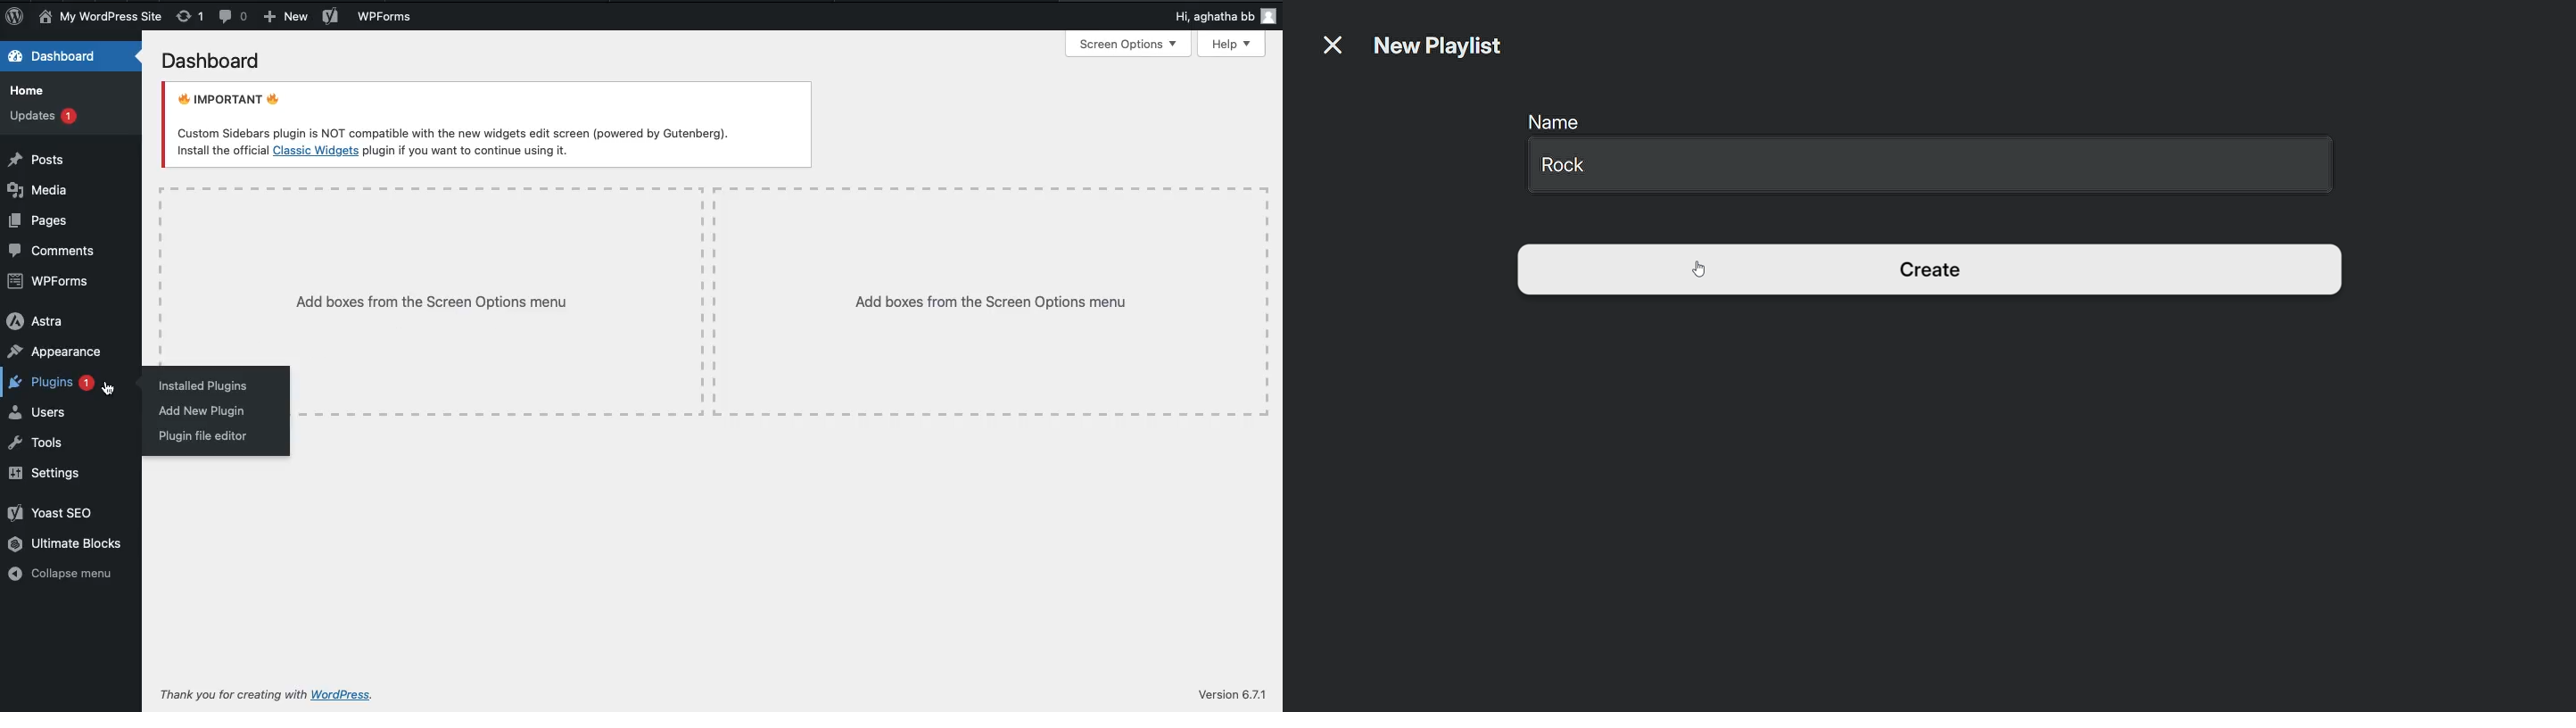 Image resolution: width=2576 pixels, height=728 pixels. What do you see at coordinates (49, 281) in the screenshot?
I see `WPForms` at bounding box center [49, 281].